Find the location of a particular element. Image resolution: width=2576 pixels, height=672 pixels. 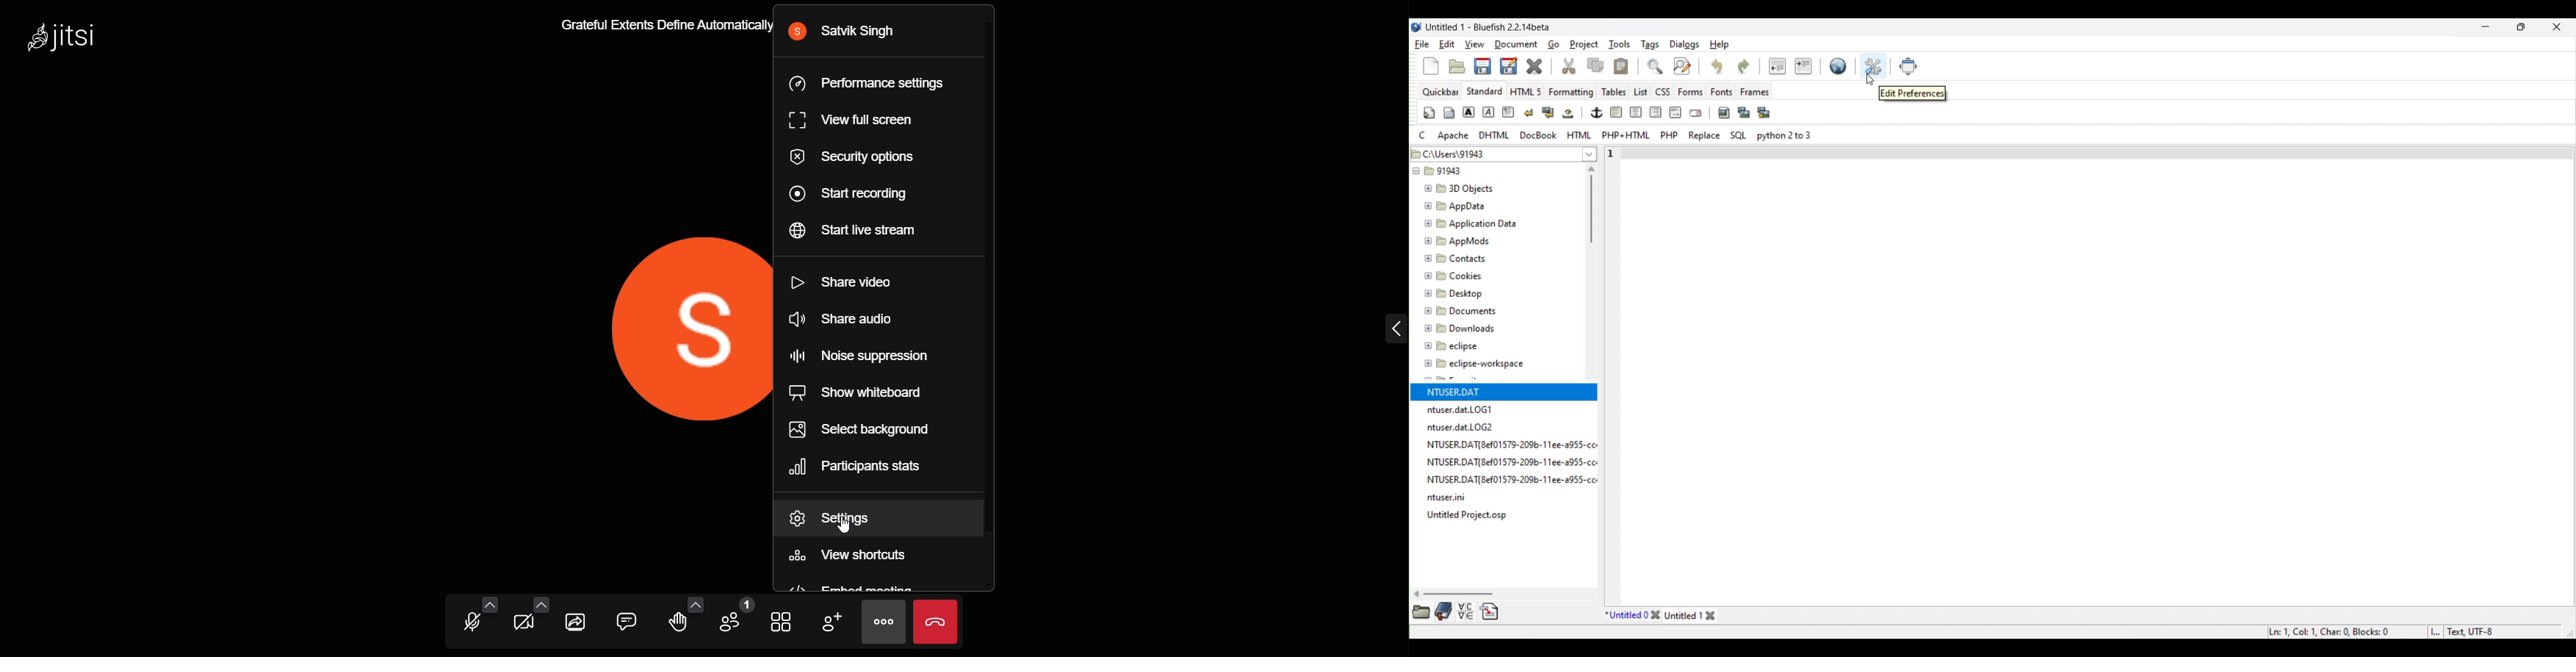

expand is located at coordinates (1388, 324).